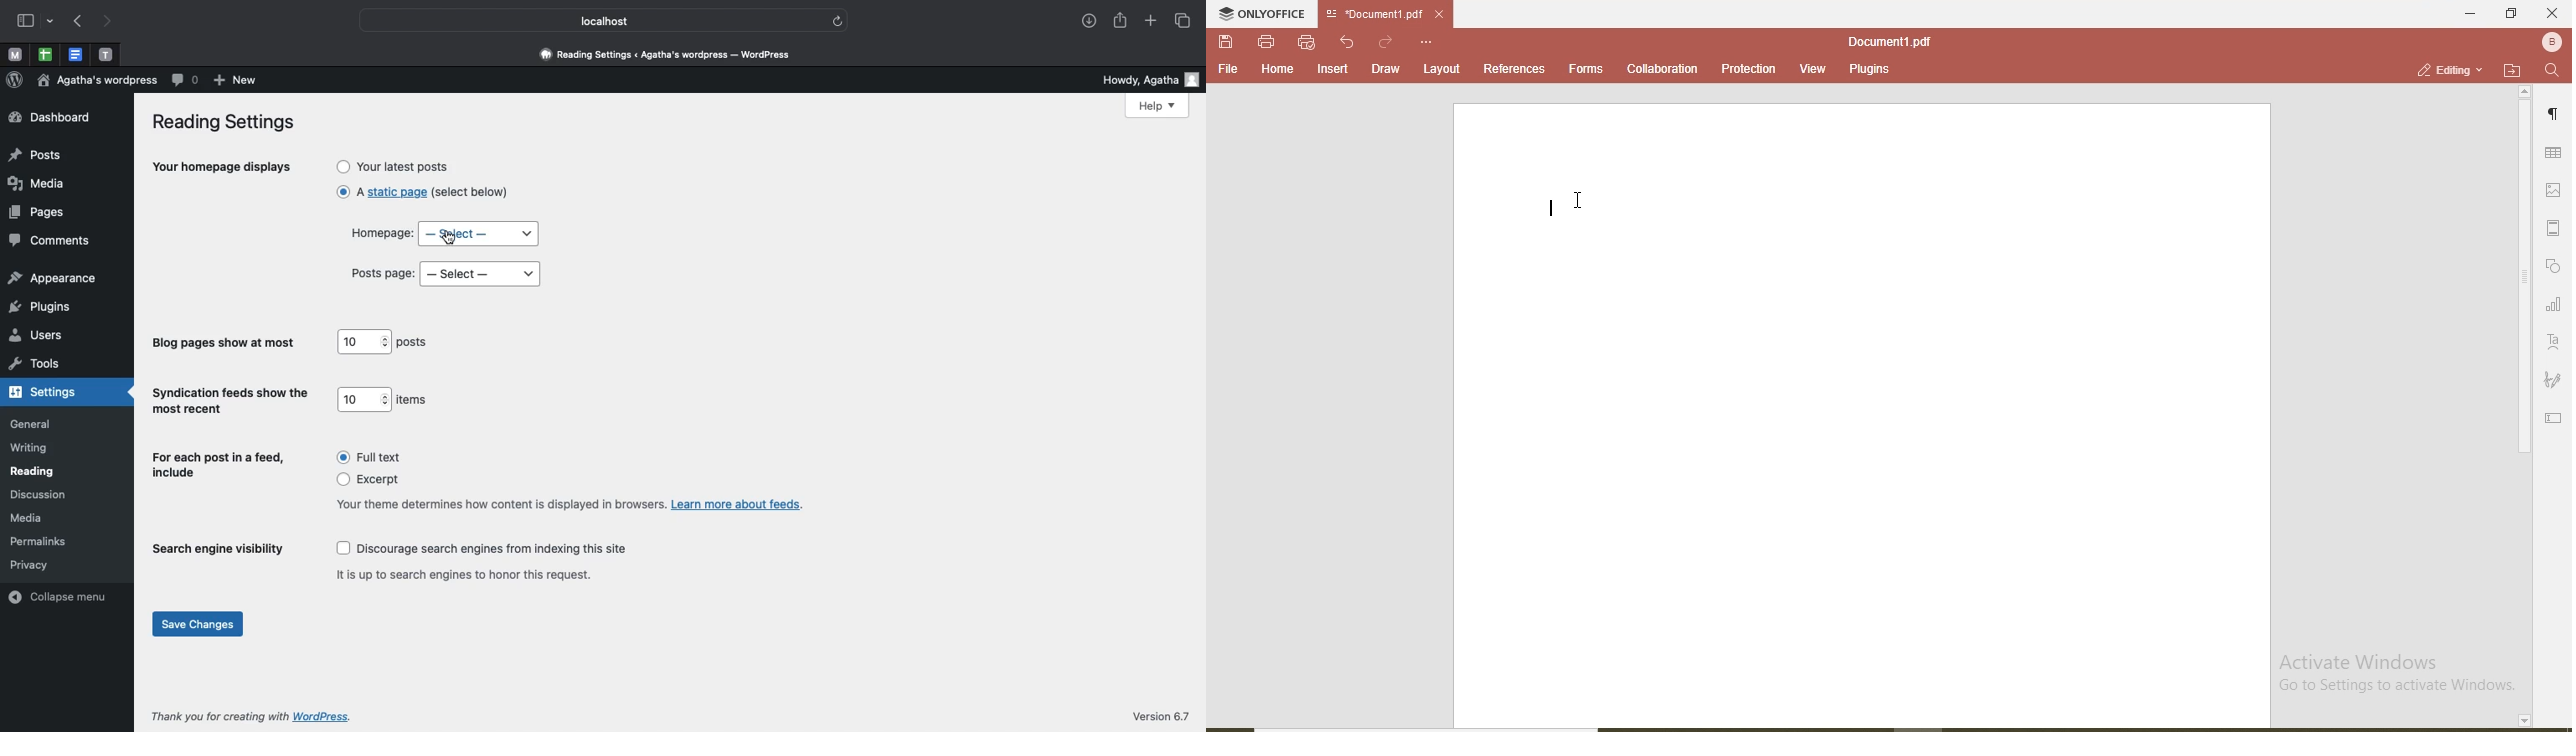 This screenshot has height=756, width=2576. What do you see at coordinates (31, 424) in the screenshot?
I see `general` at bounding box center [31, 424].